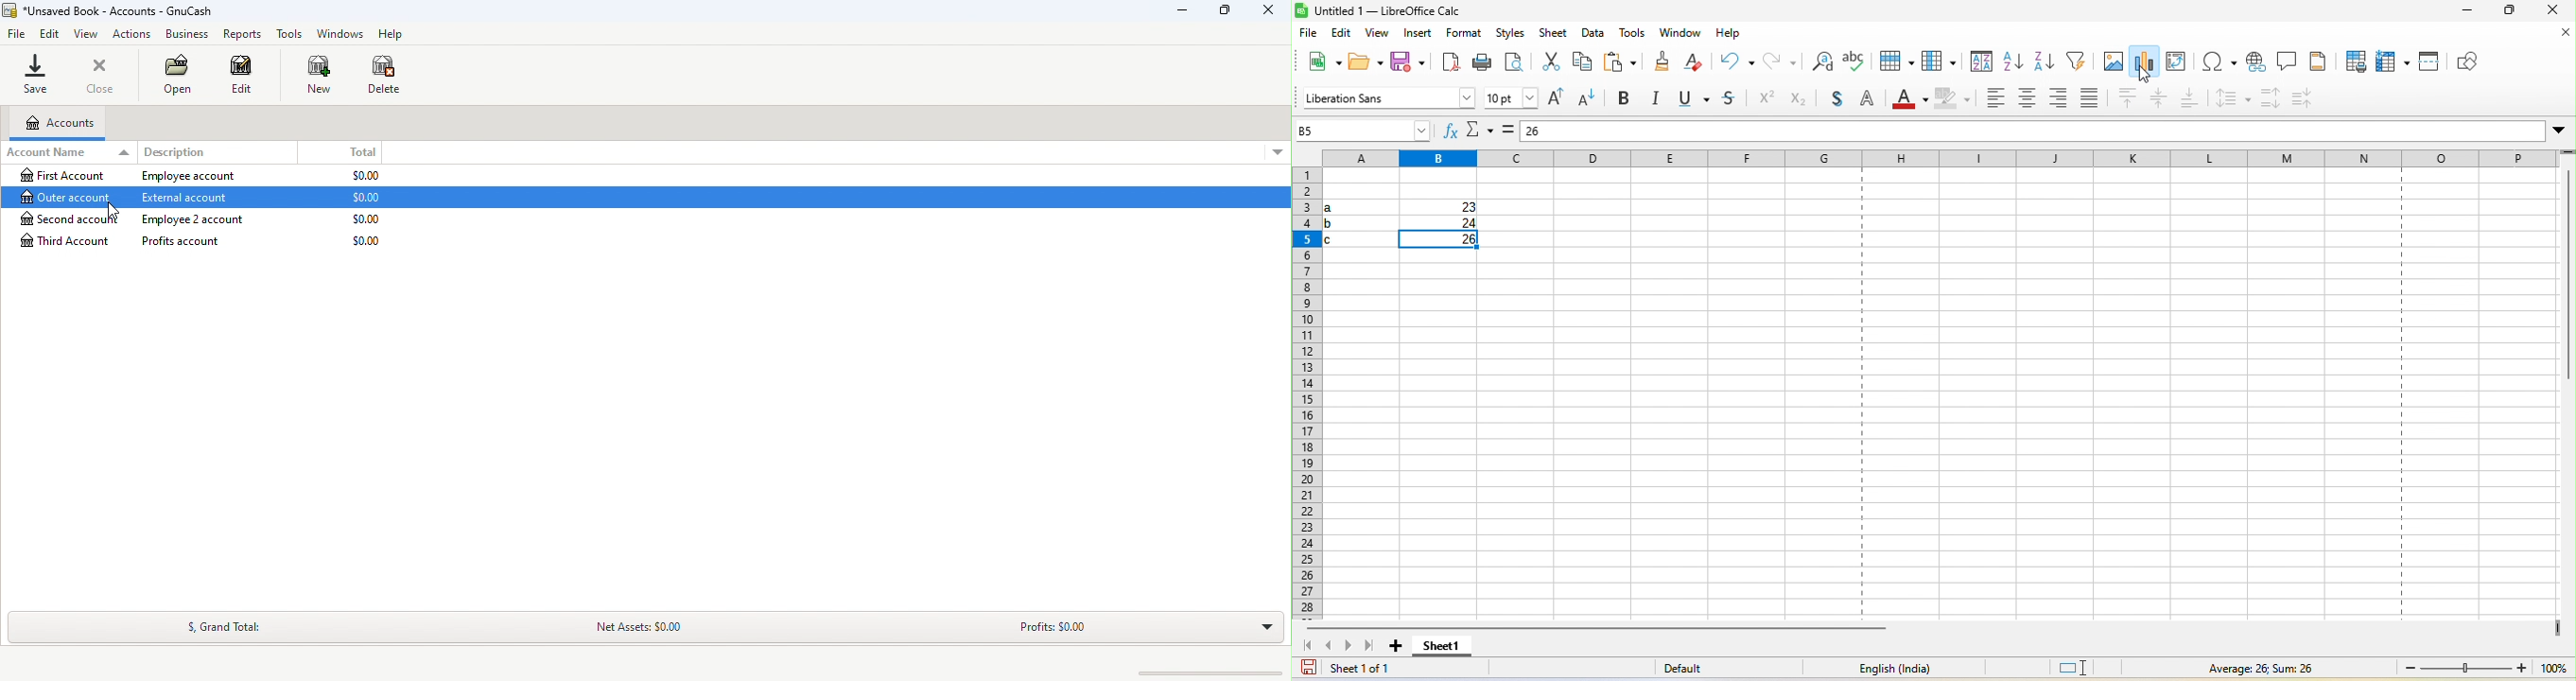 The width and height of the screenshot is (2576, 700). What do you see at coordinates (2305, 97) in the screenshot?
I see `decrease paragraph spacing` at bounding box center [2305, 97].